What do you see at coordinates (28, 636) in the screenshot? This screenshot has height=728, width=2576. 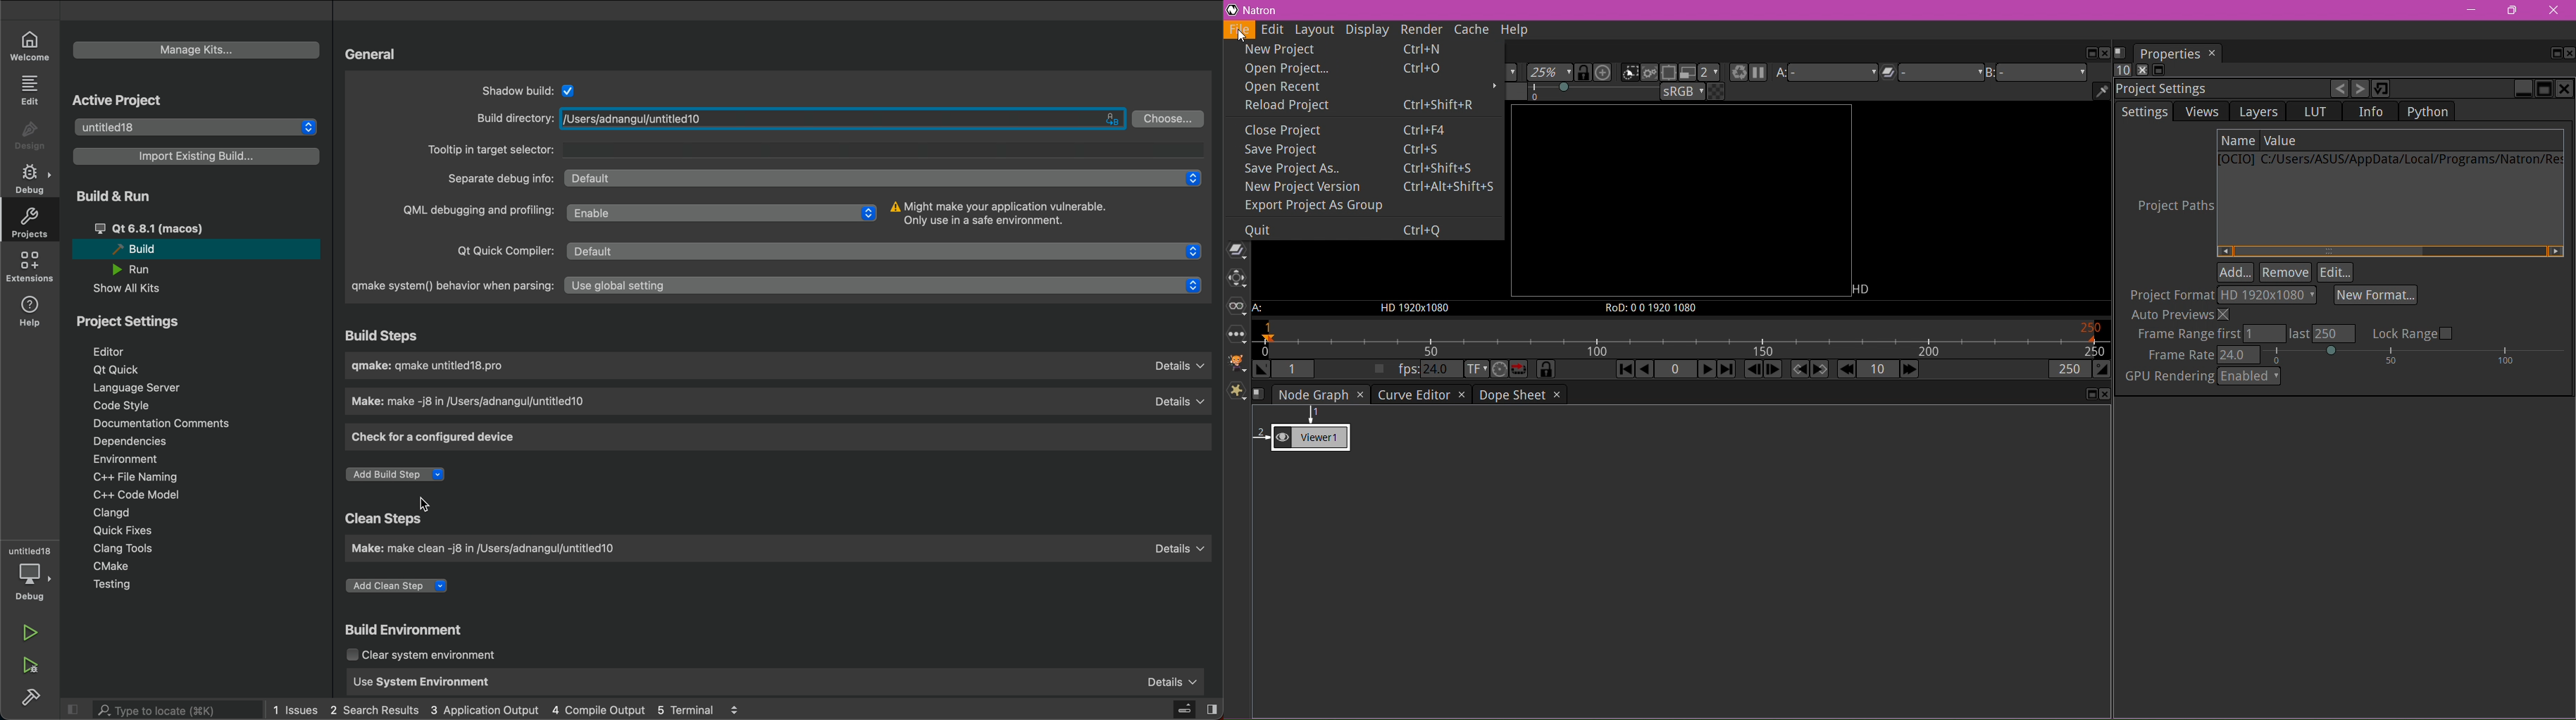 I see `run` at bounding box center [28, 636].